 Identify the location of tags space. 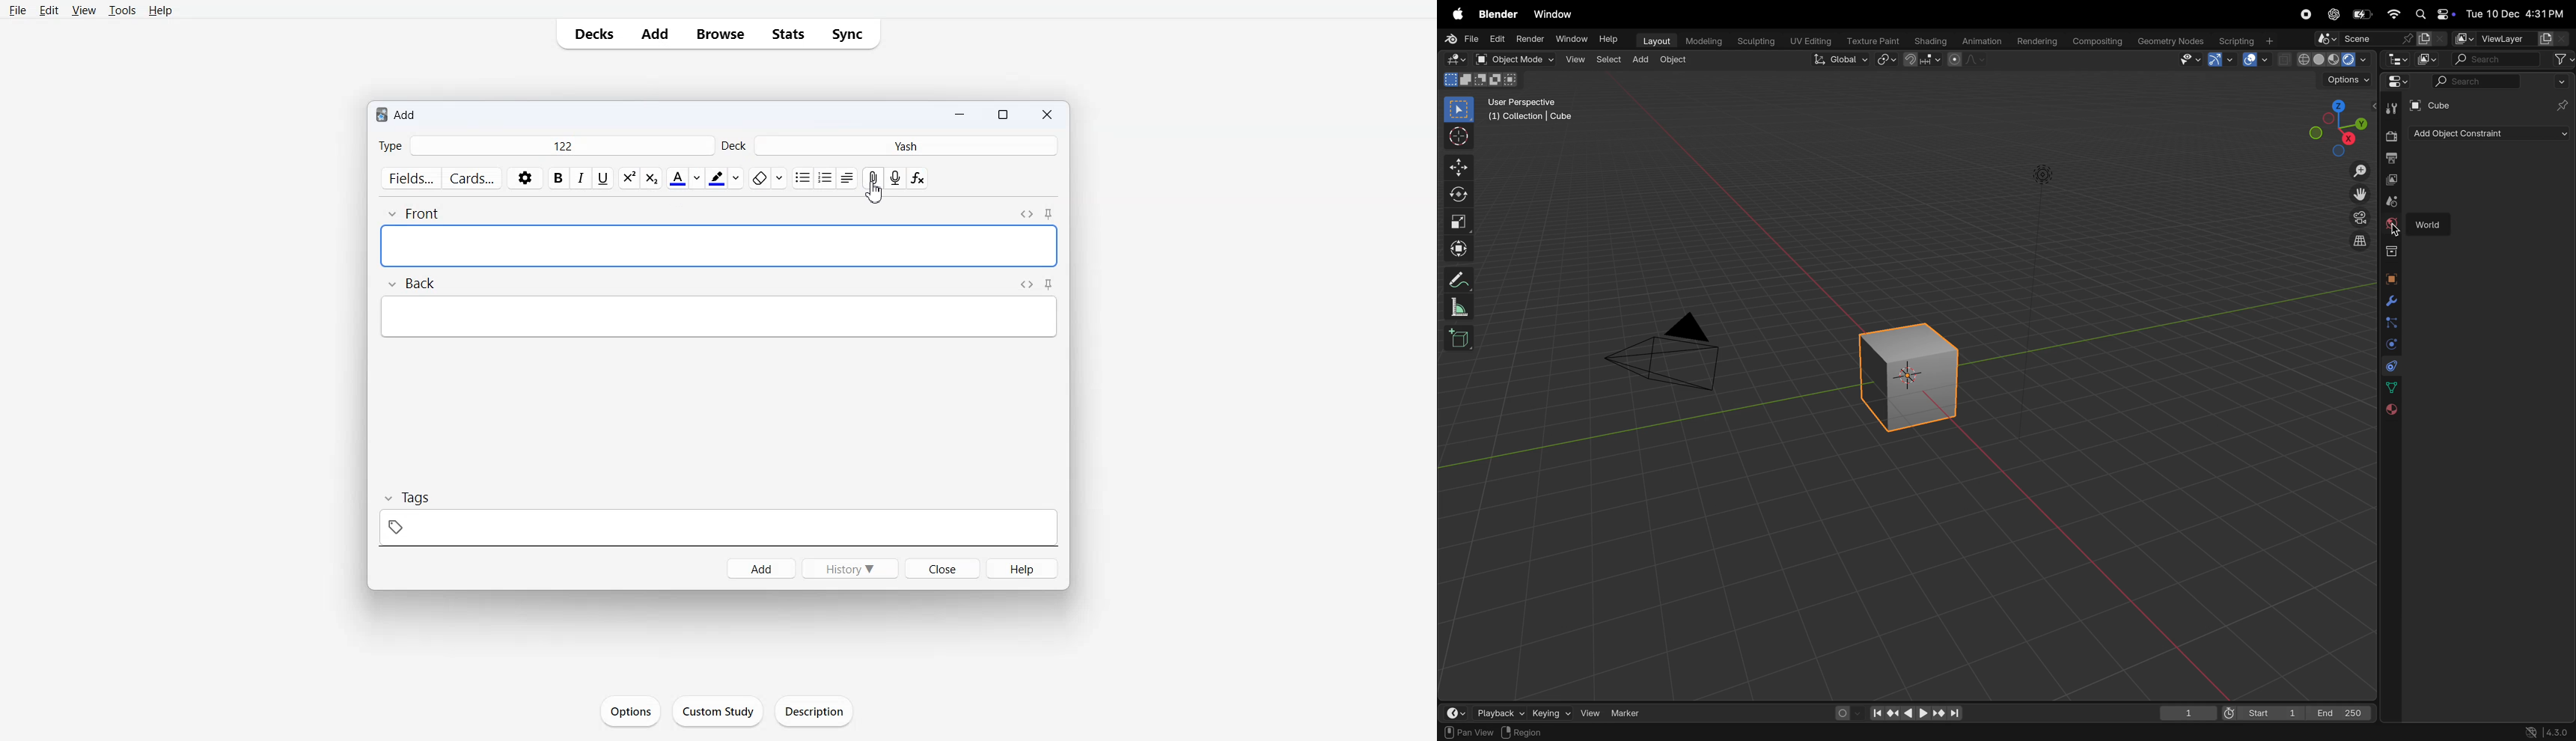
(717, 529).